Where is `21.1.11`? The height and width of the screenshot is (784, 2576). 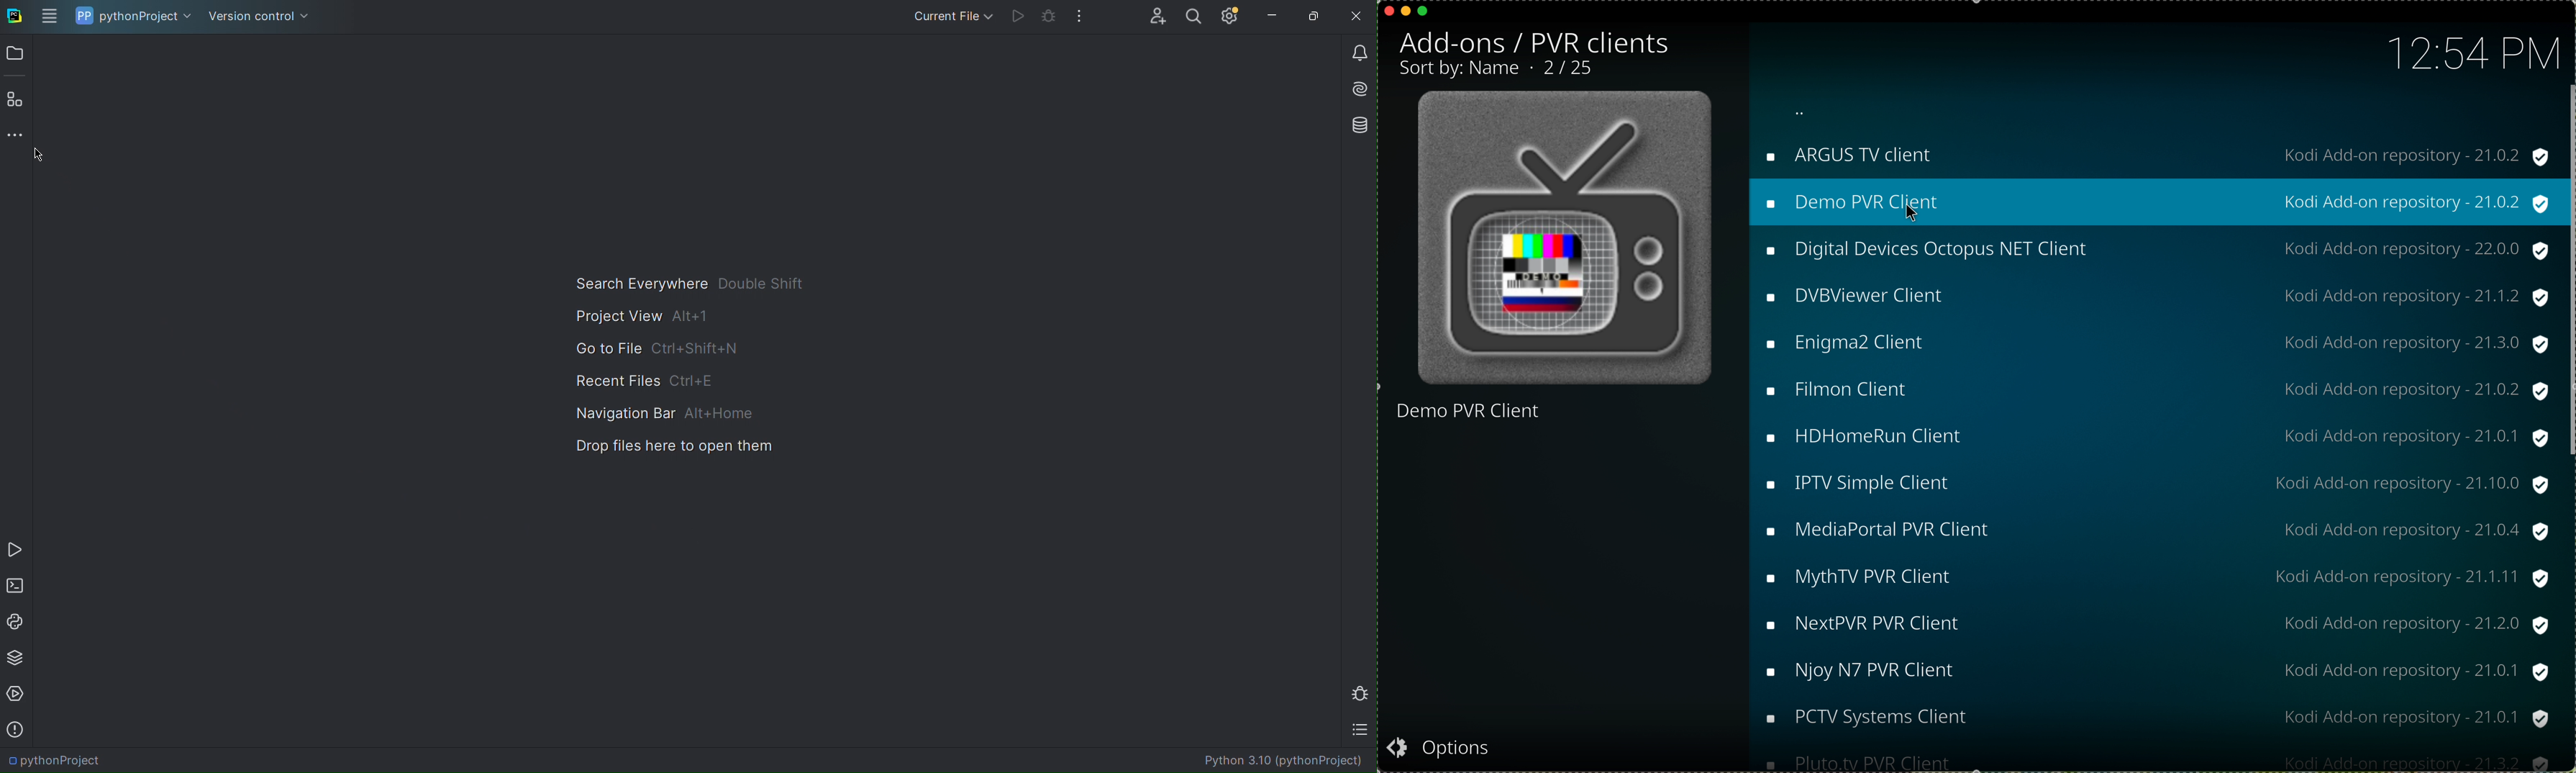 21.1.11 is located at coordinates (2494, 577).